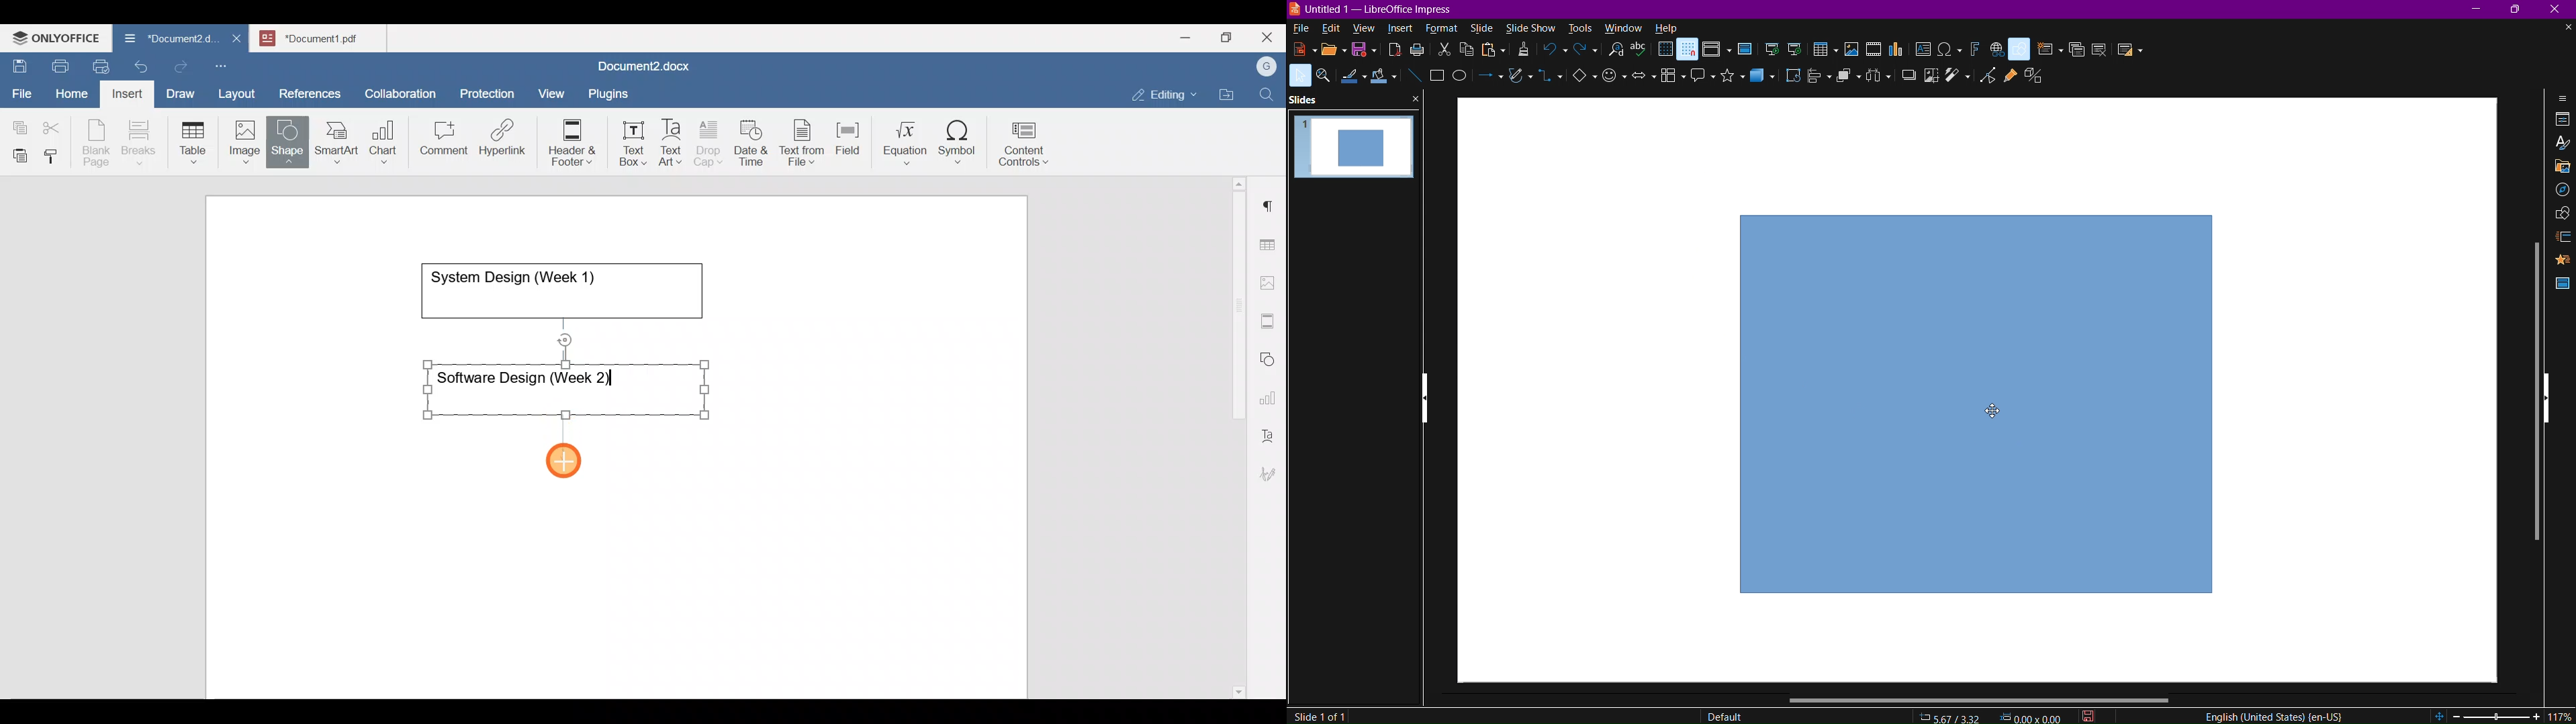  I want to click on Lines and Arrows, so click(1489, 82).